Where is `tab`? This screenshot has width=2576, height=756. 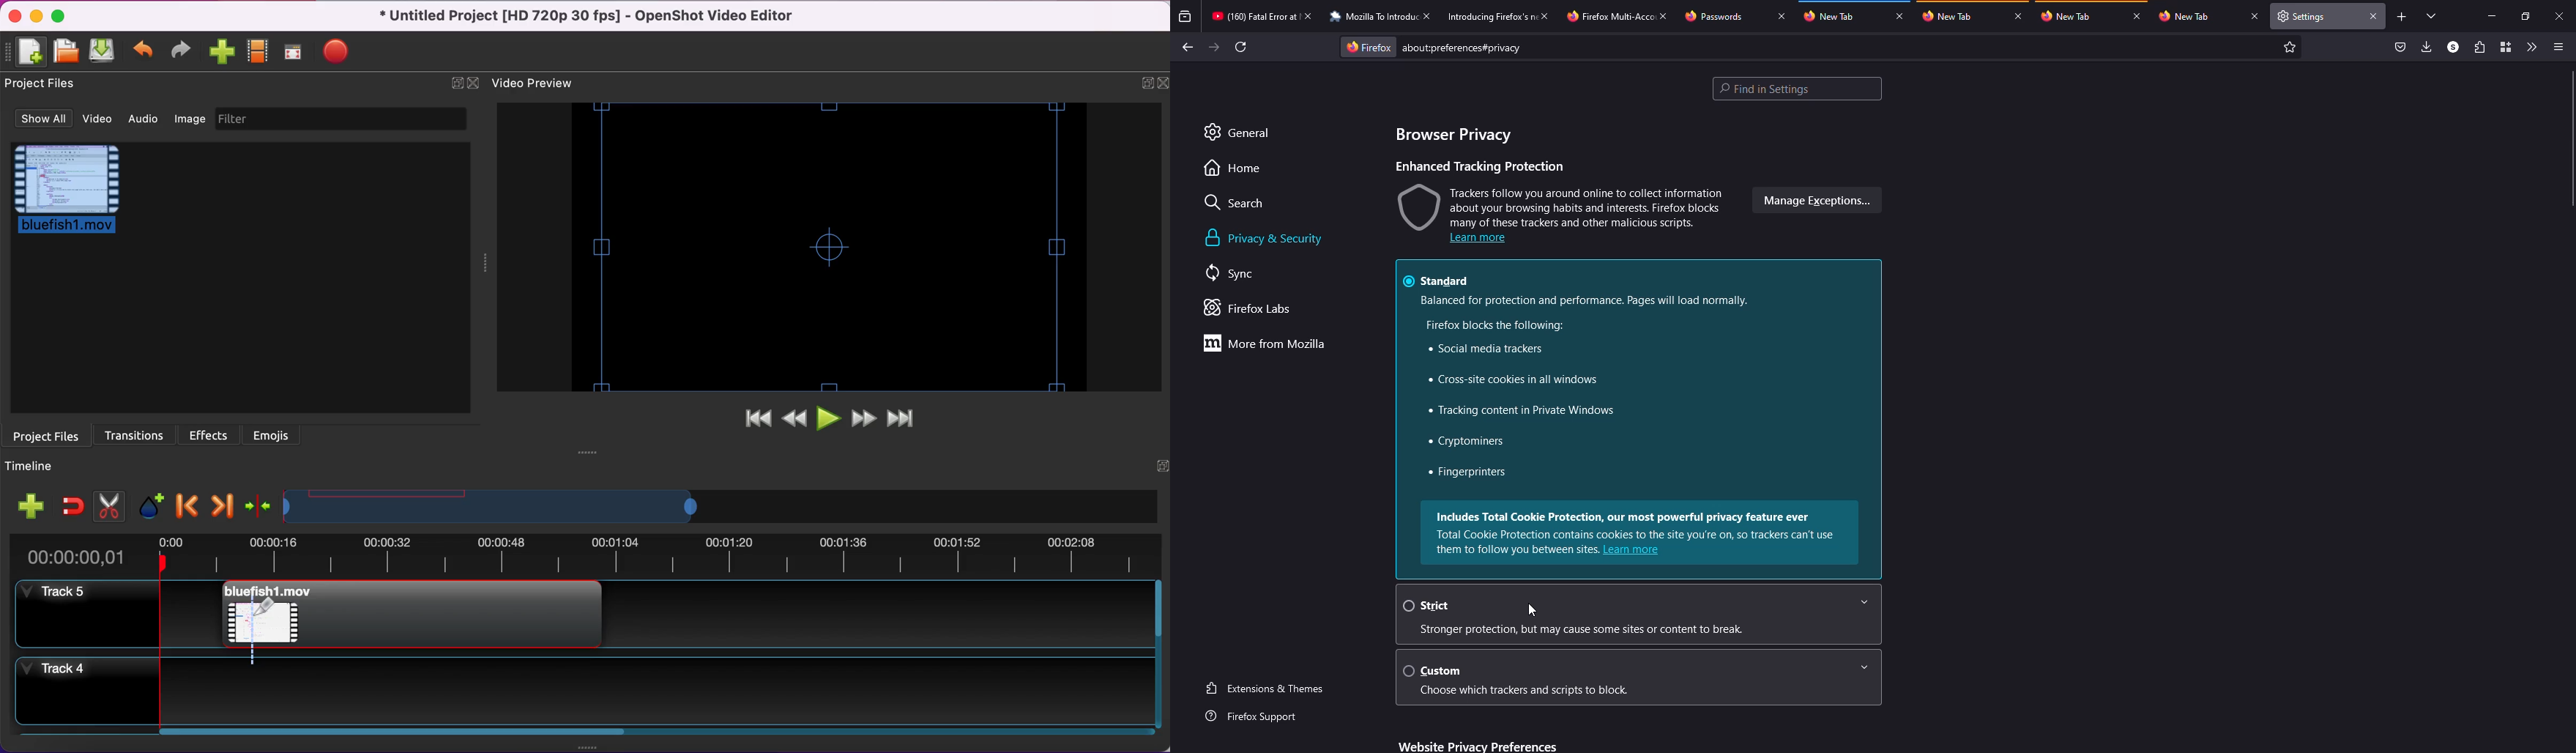
tab is located at coordinates (1254, 15).